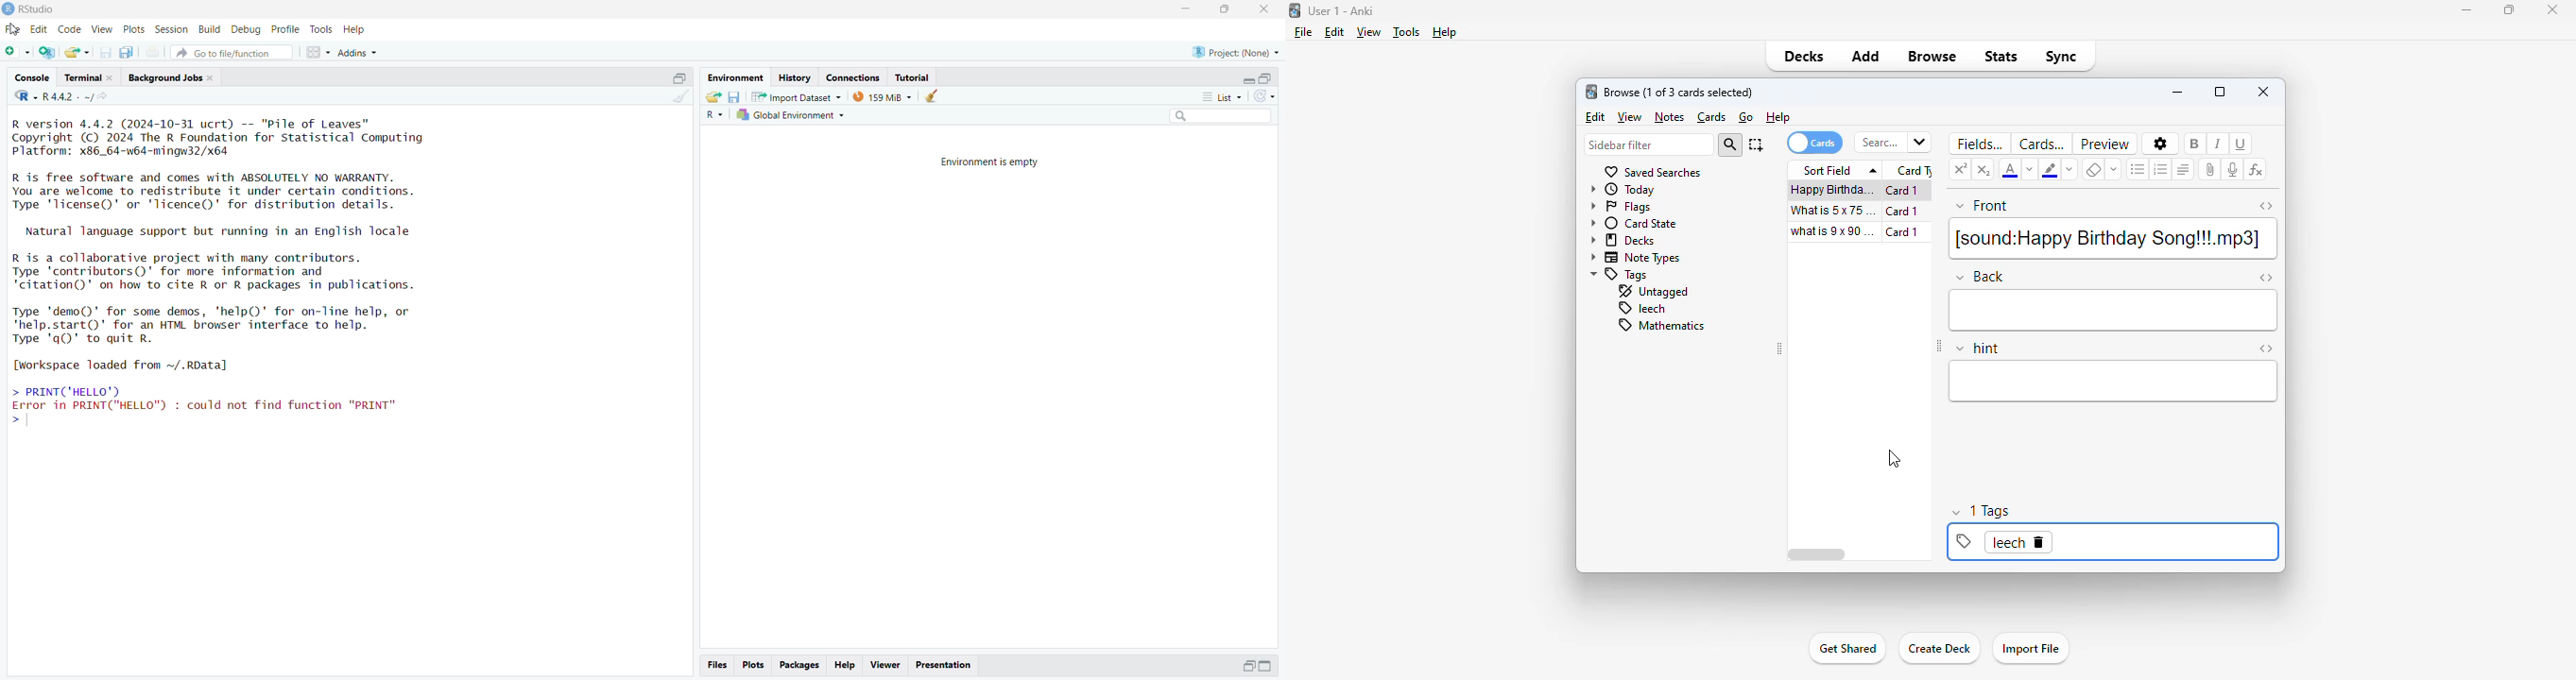 Image resolution: width=2576 pixels, height=700 pixels. Describe the element at coordinates (1983, 207) in the screenshot. I see `front` at that location.